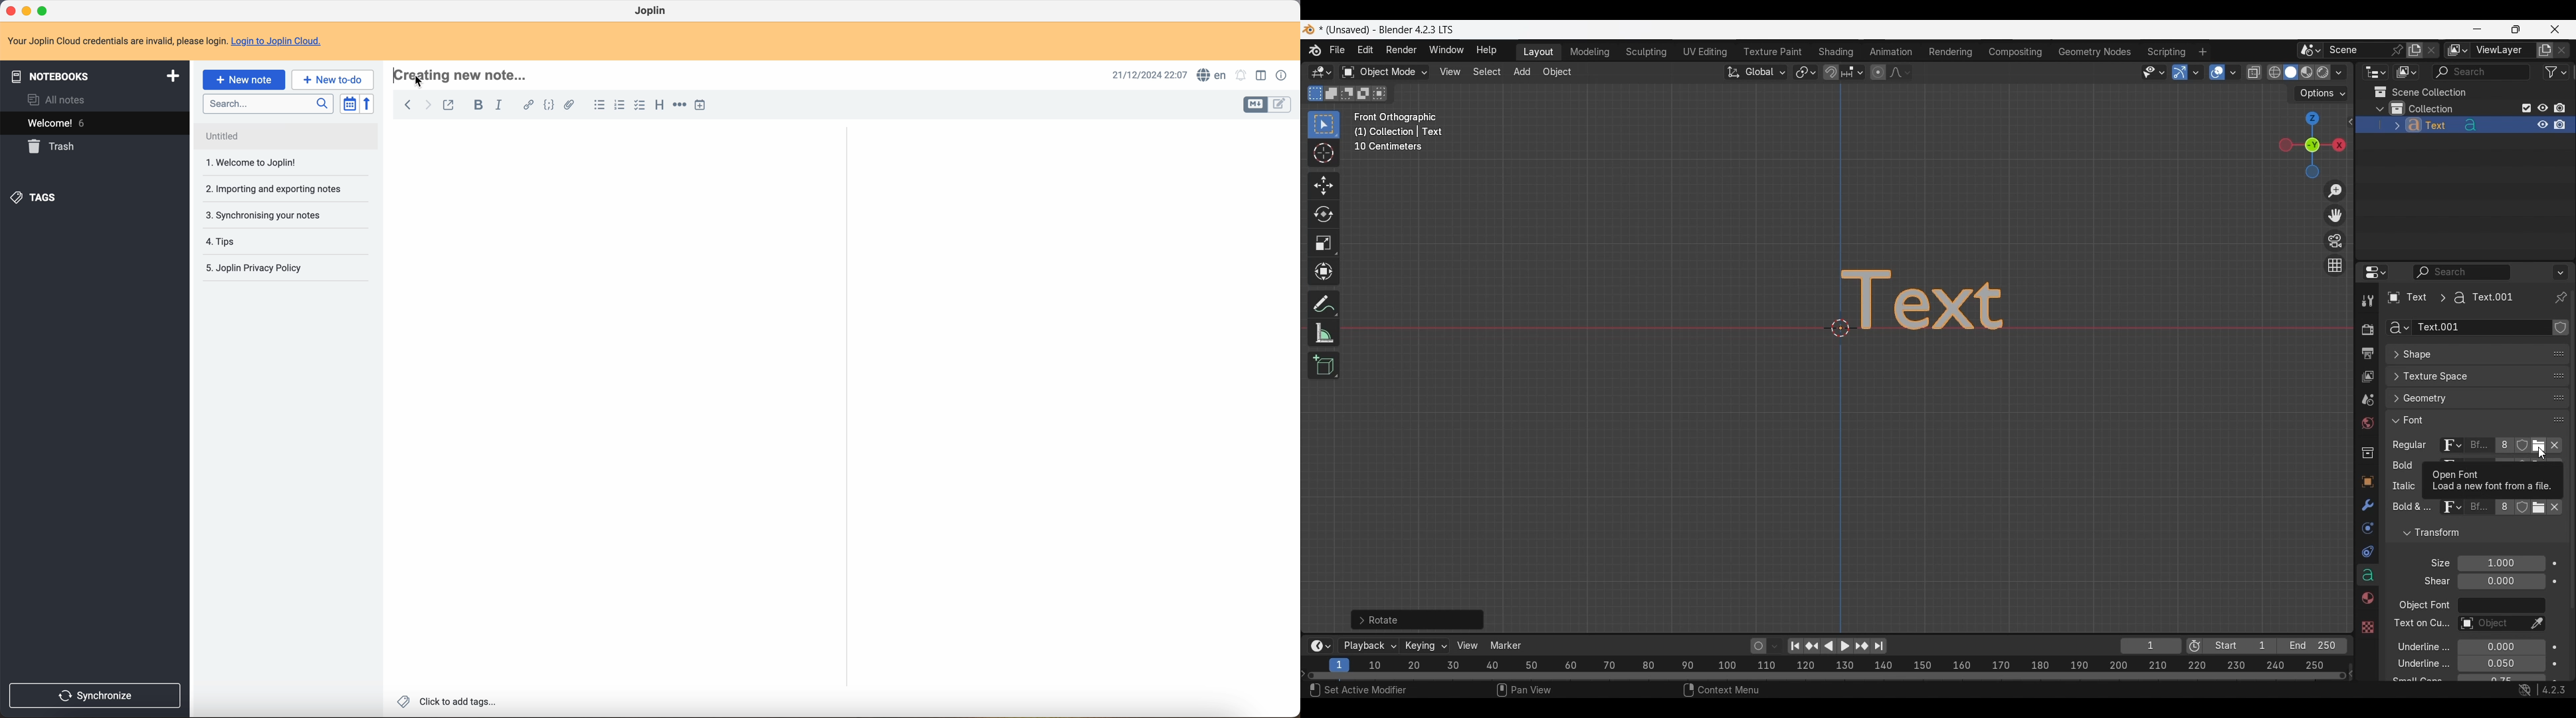  Describe the element at coordinates (254, 137) in the screenshot. I see `welcome to Joplin` at that location.